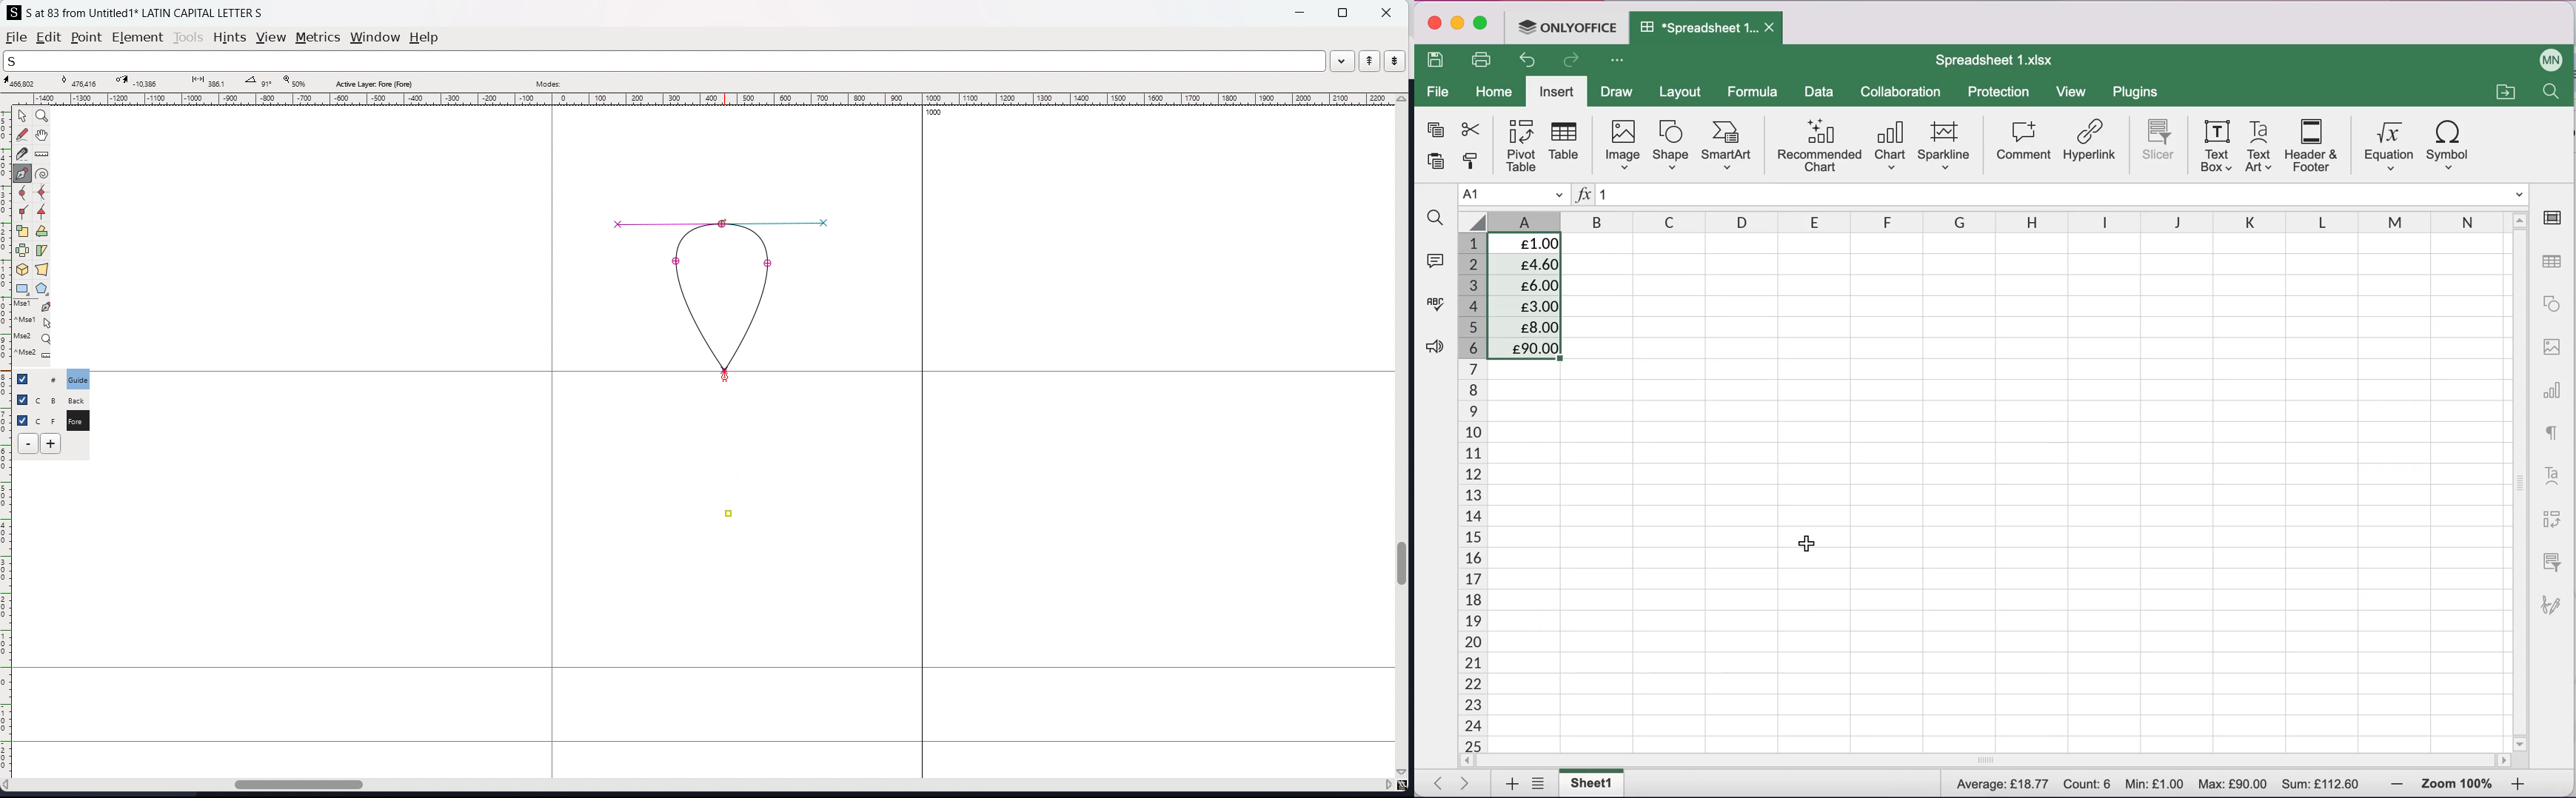 This screenshot has width=2576, height=812. Describe the element at coordinates (2230, 783) in the screenshot. I see `Max: £90.00` at that location.